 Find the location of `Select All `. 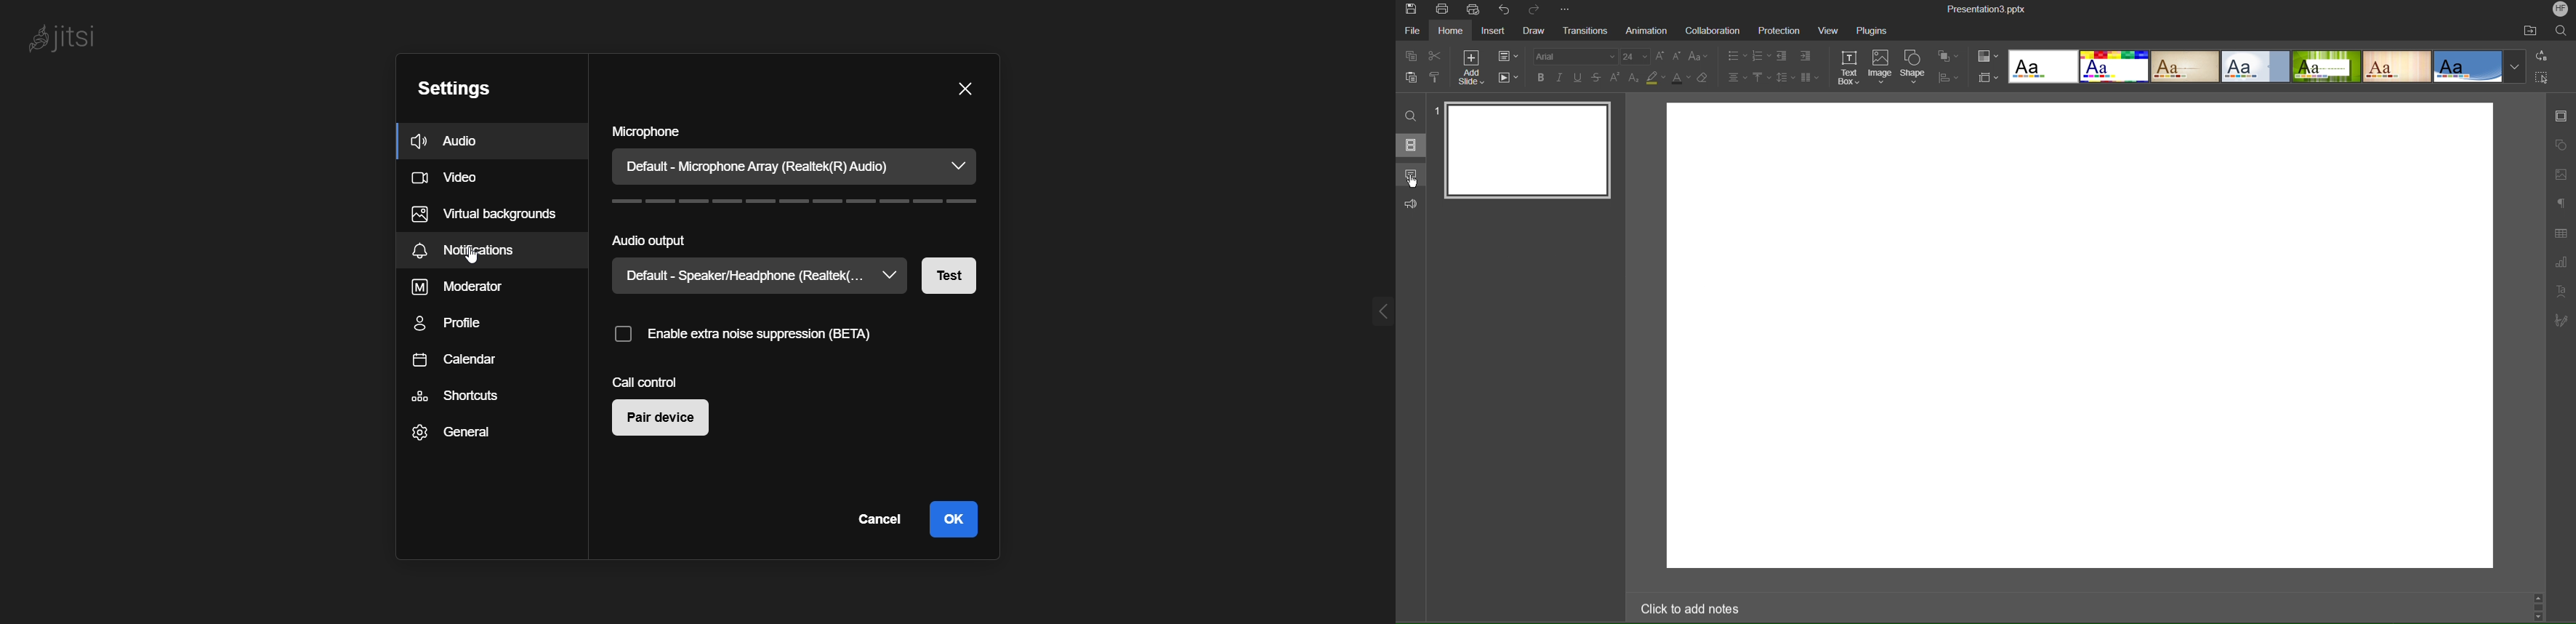

Select All  is located at coordinates (2543, 78).